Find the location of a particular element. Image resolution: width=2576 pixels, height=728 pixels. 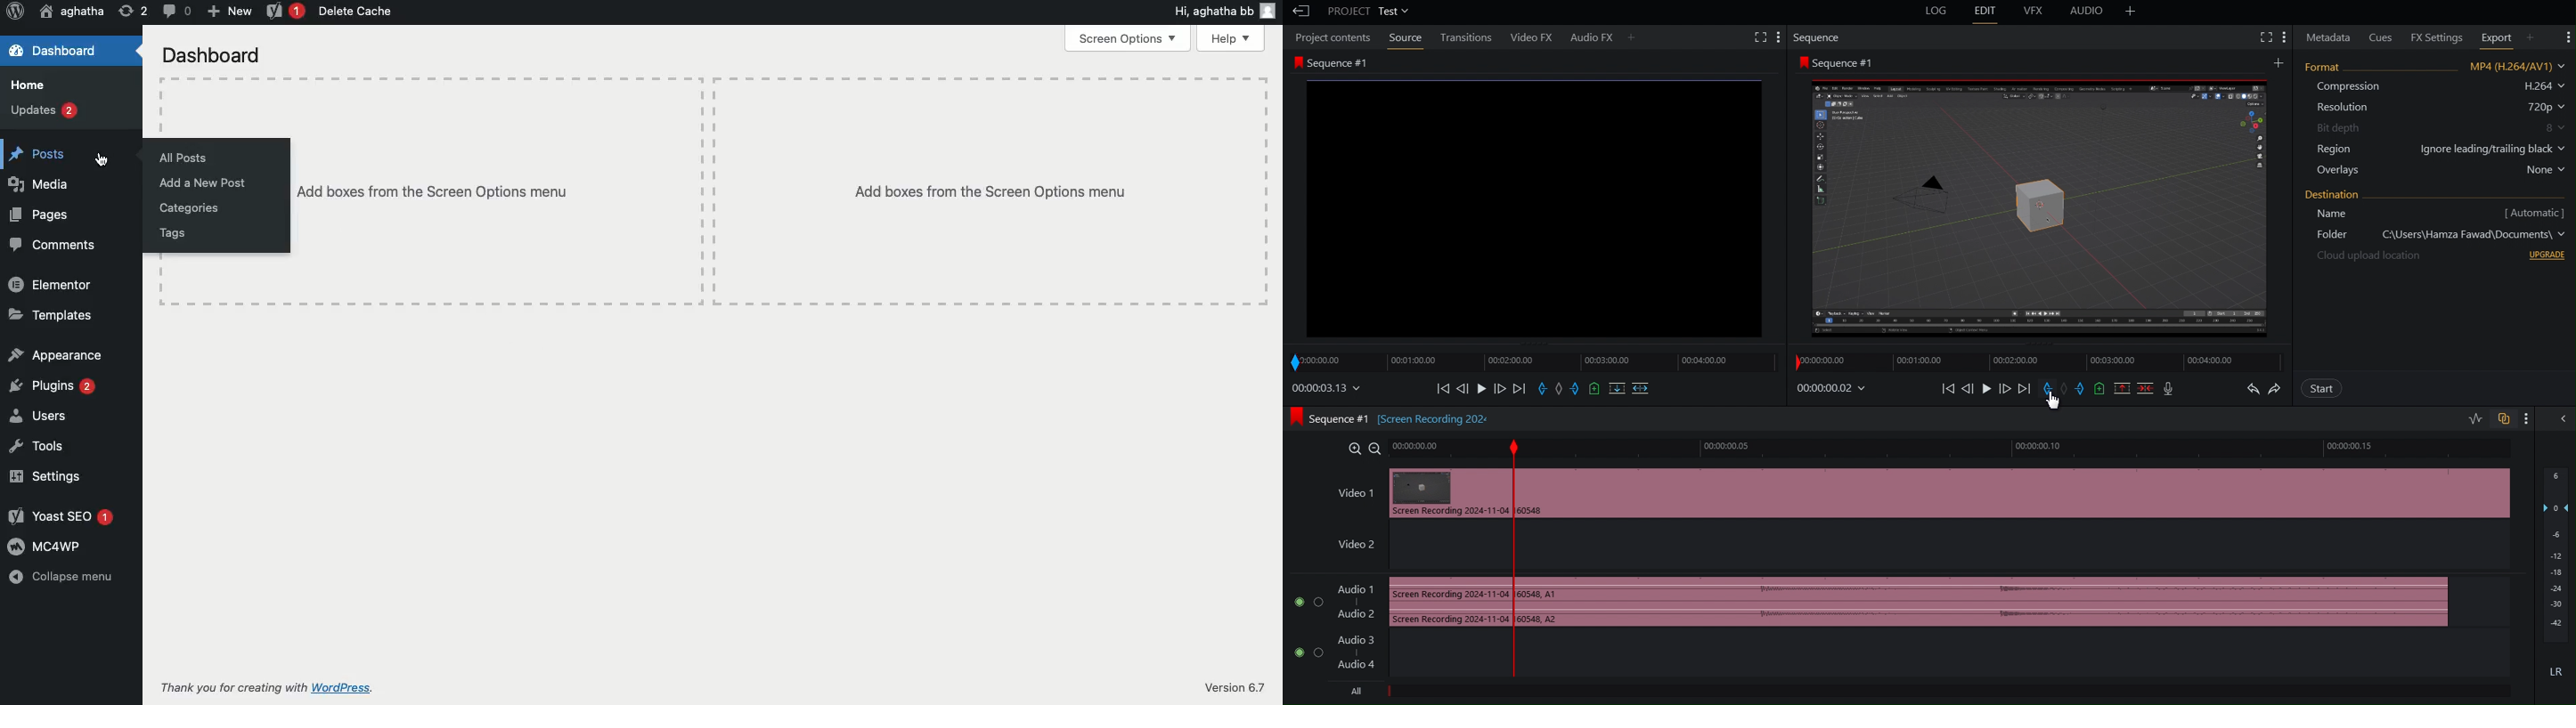

Messages is located at coordinates (178, 11).